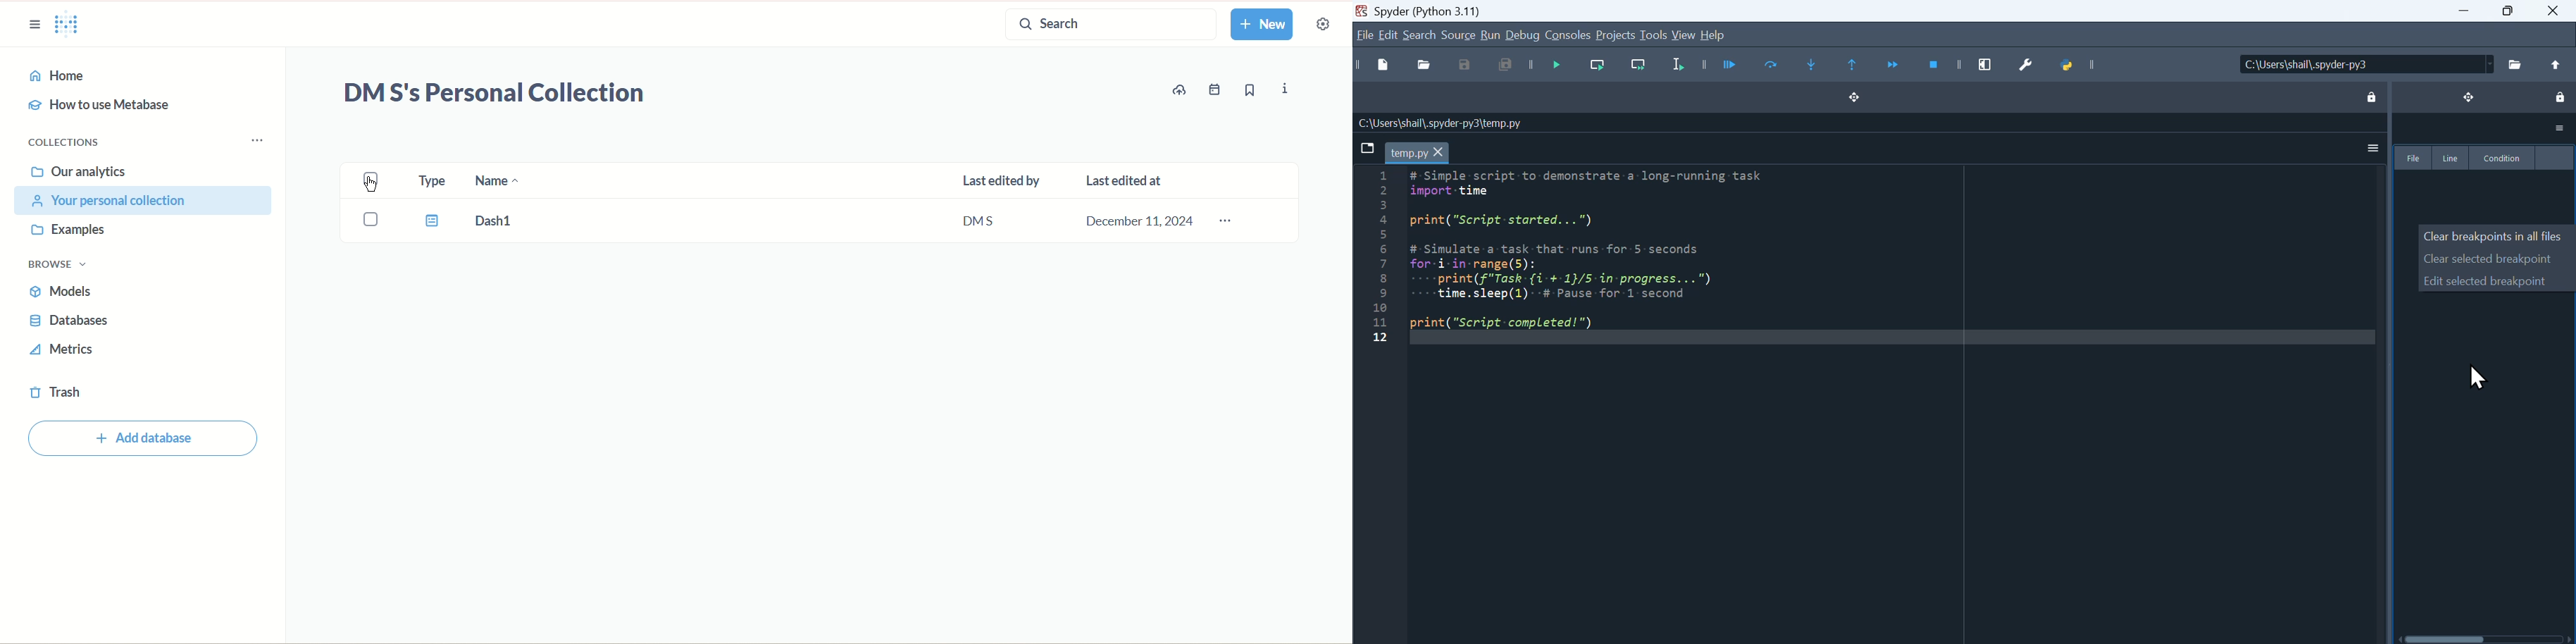  Describe the element at coordinates (1556, 64) in the screenshot. I see `Debug file` at that location.